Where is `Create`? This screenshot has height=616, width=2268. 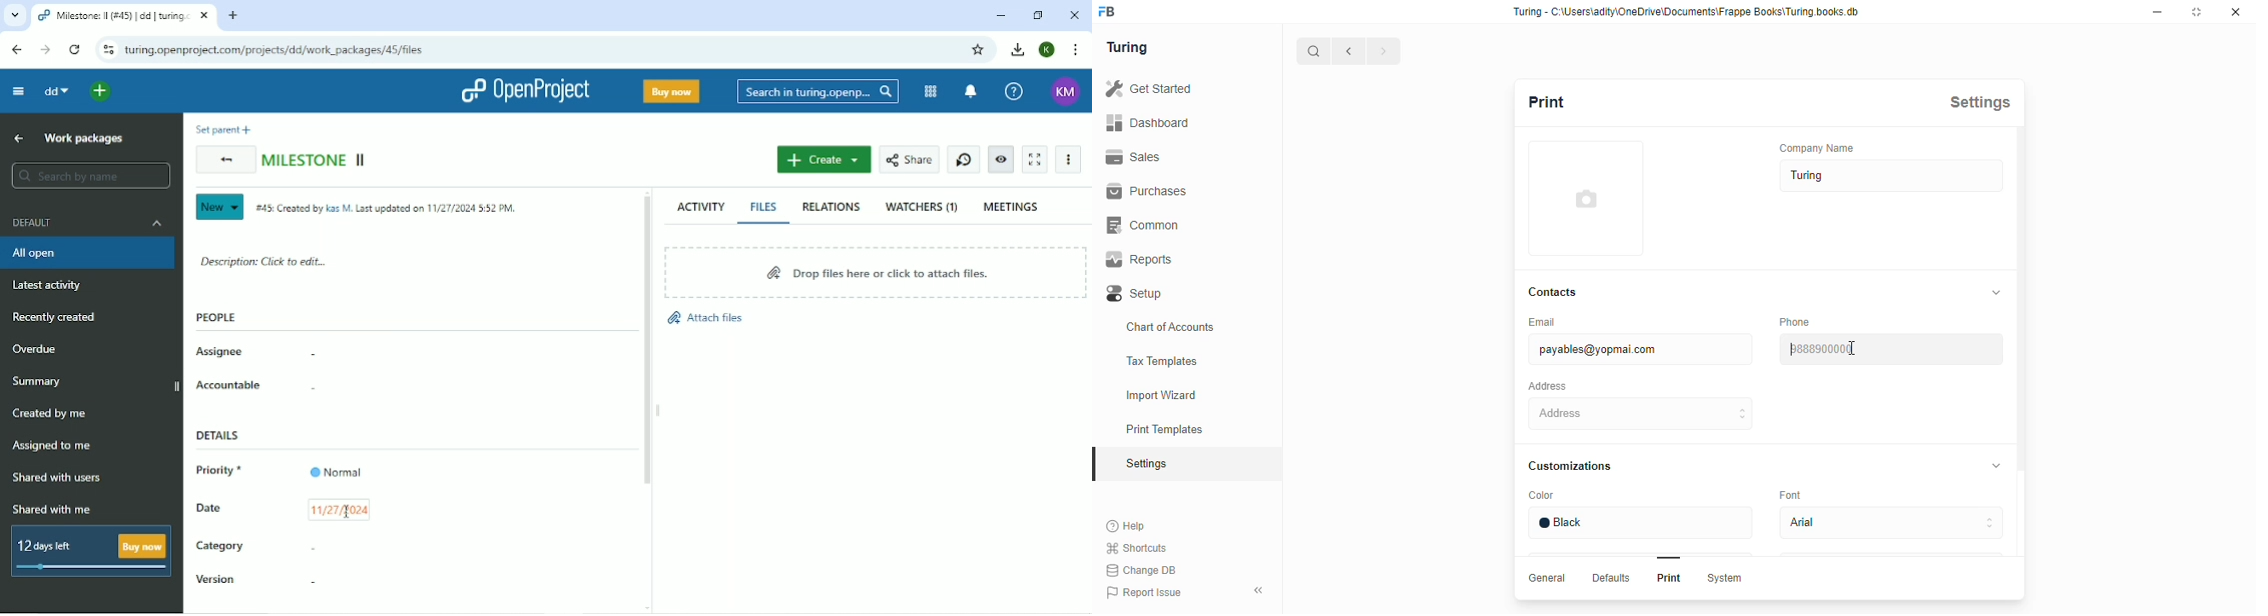
Create is located at coordinates (824, 159).